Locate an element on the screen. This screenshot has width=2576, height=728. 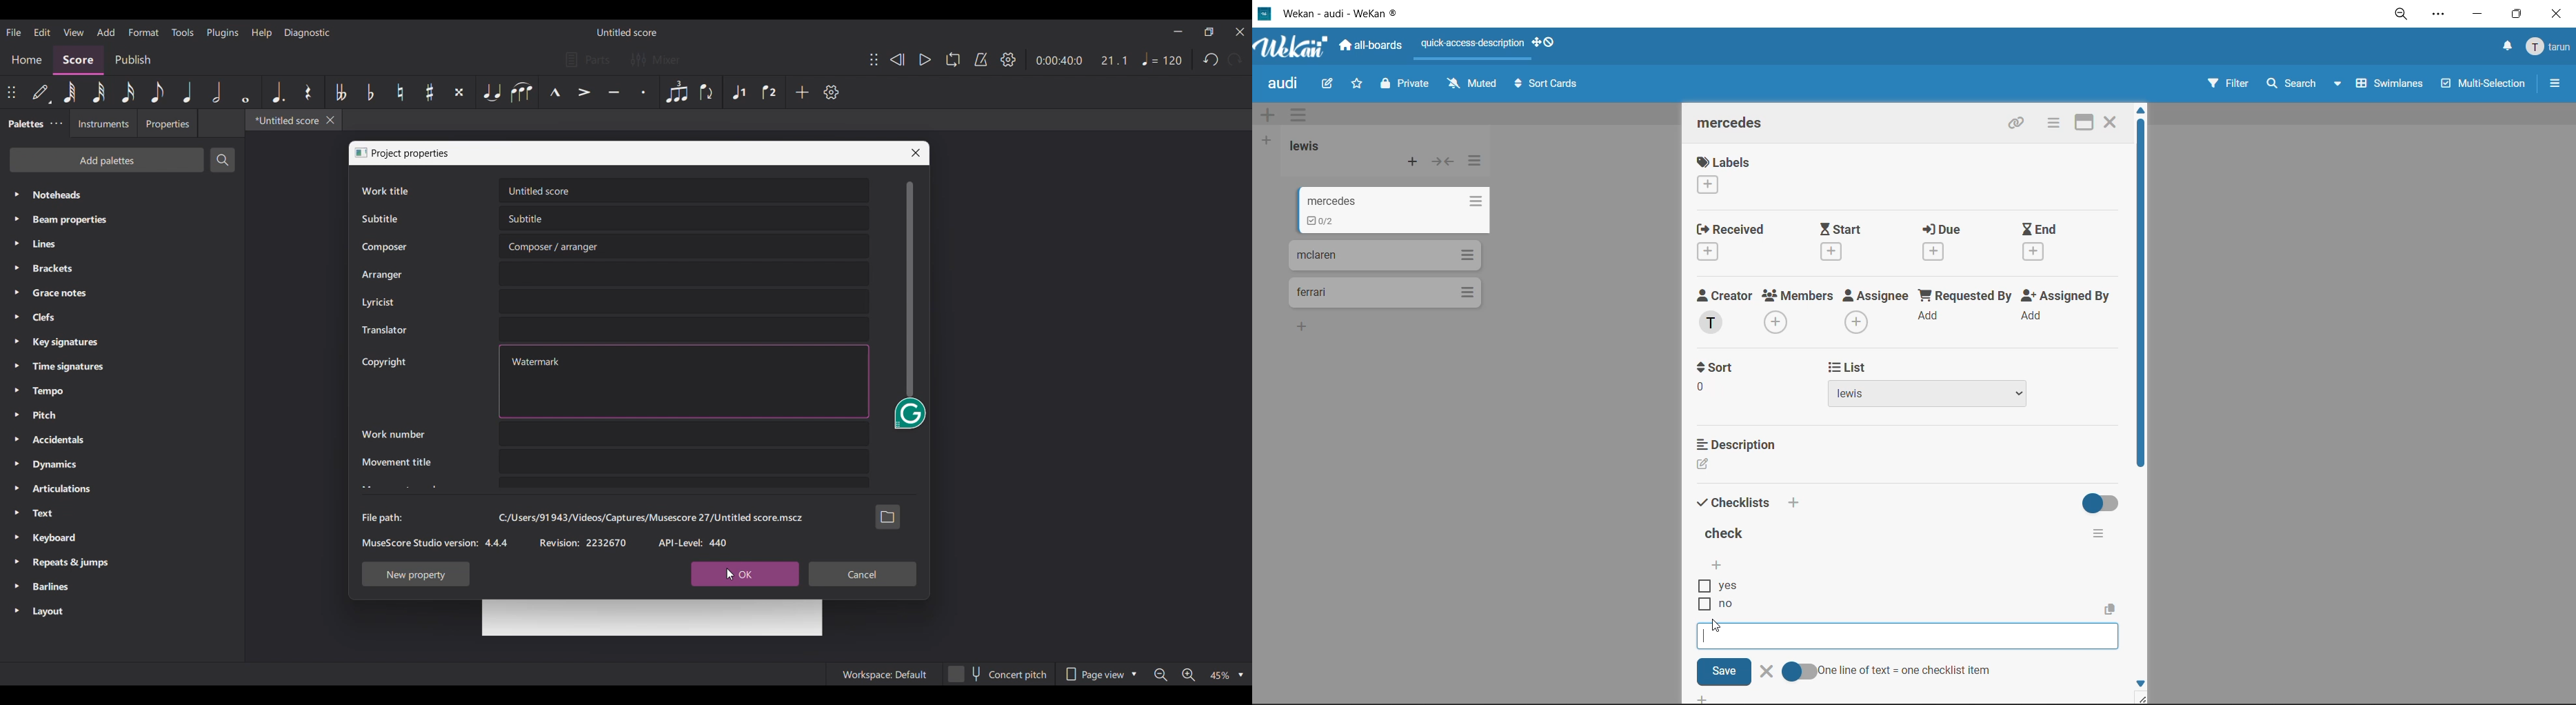
Zoom in is located at coordinates (1189, 675).